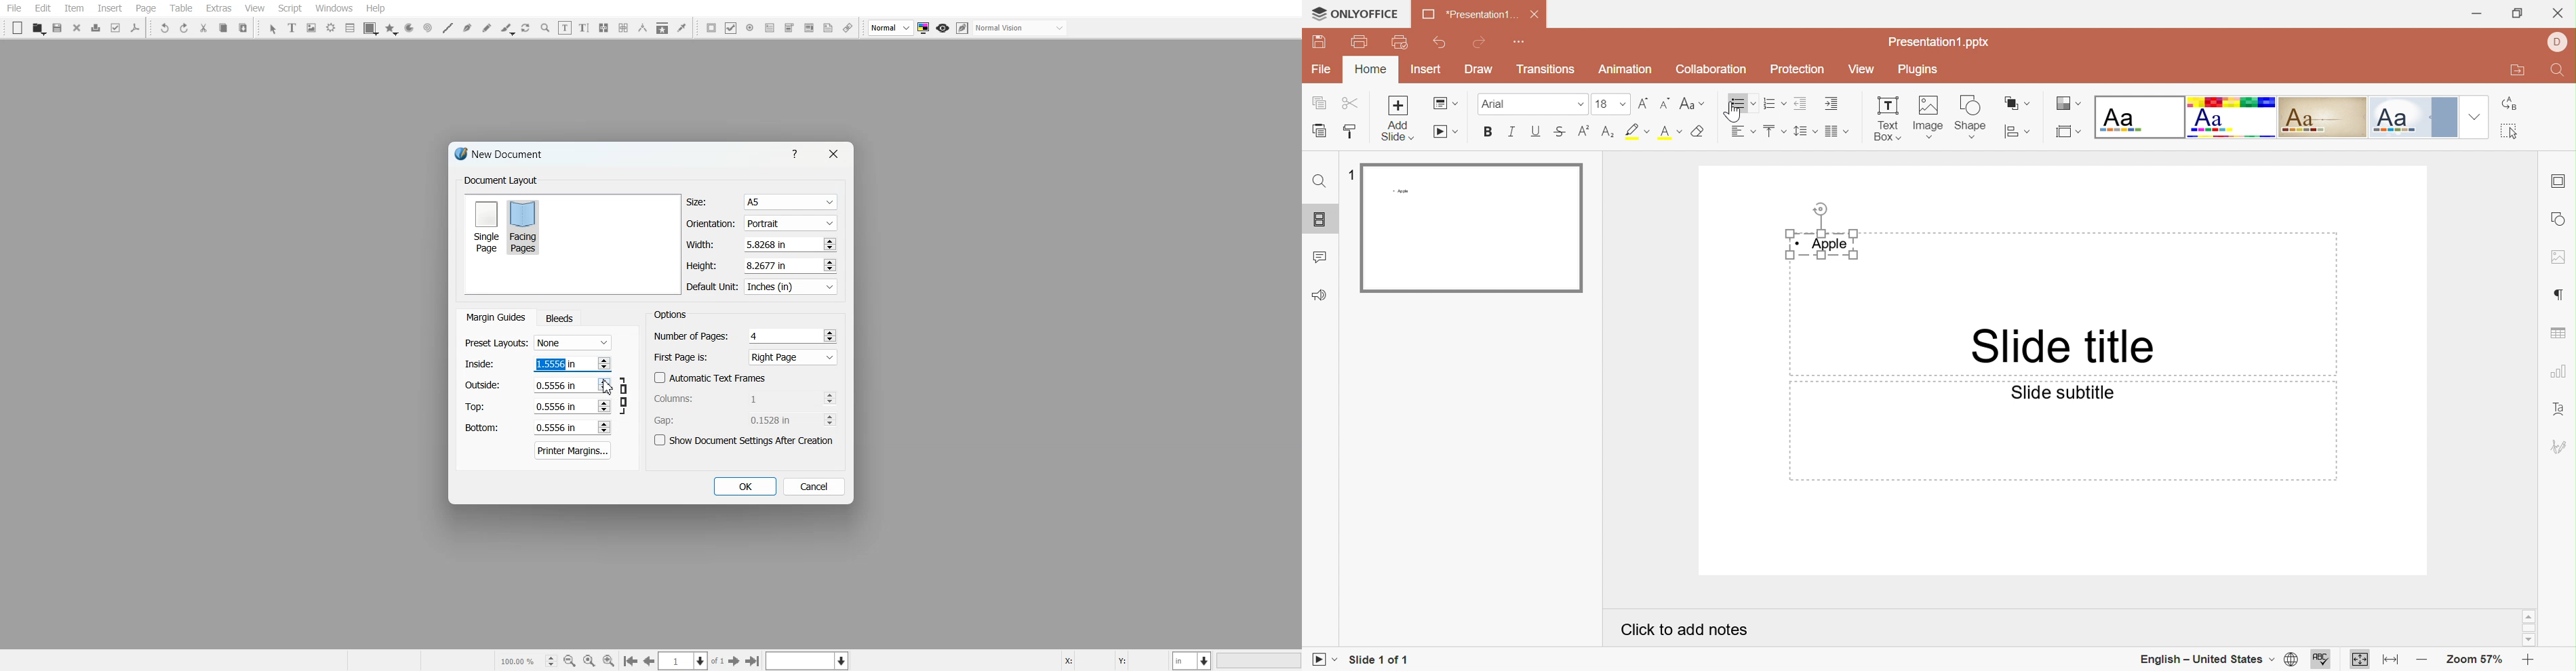 This screenshot has height=672, width=2576. What do you see at coordinates (770, 28) in the screenshot?
I see `PDF Text Field` at bounding box center [770, 28].